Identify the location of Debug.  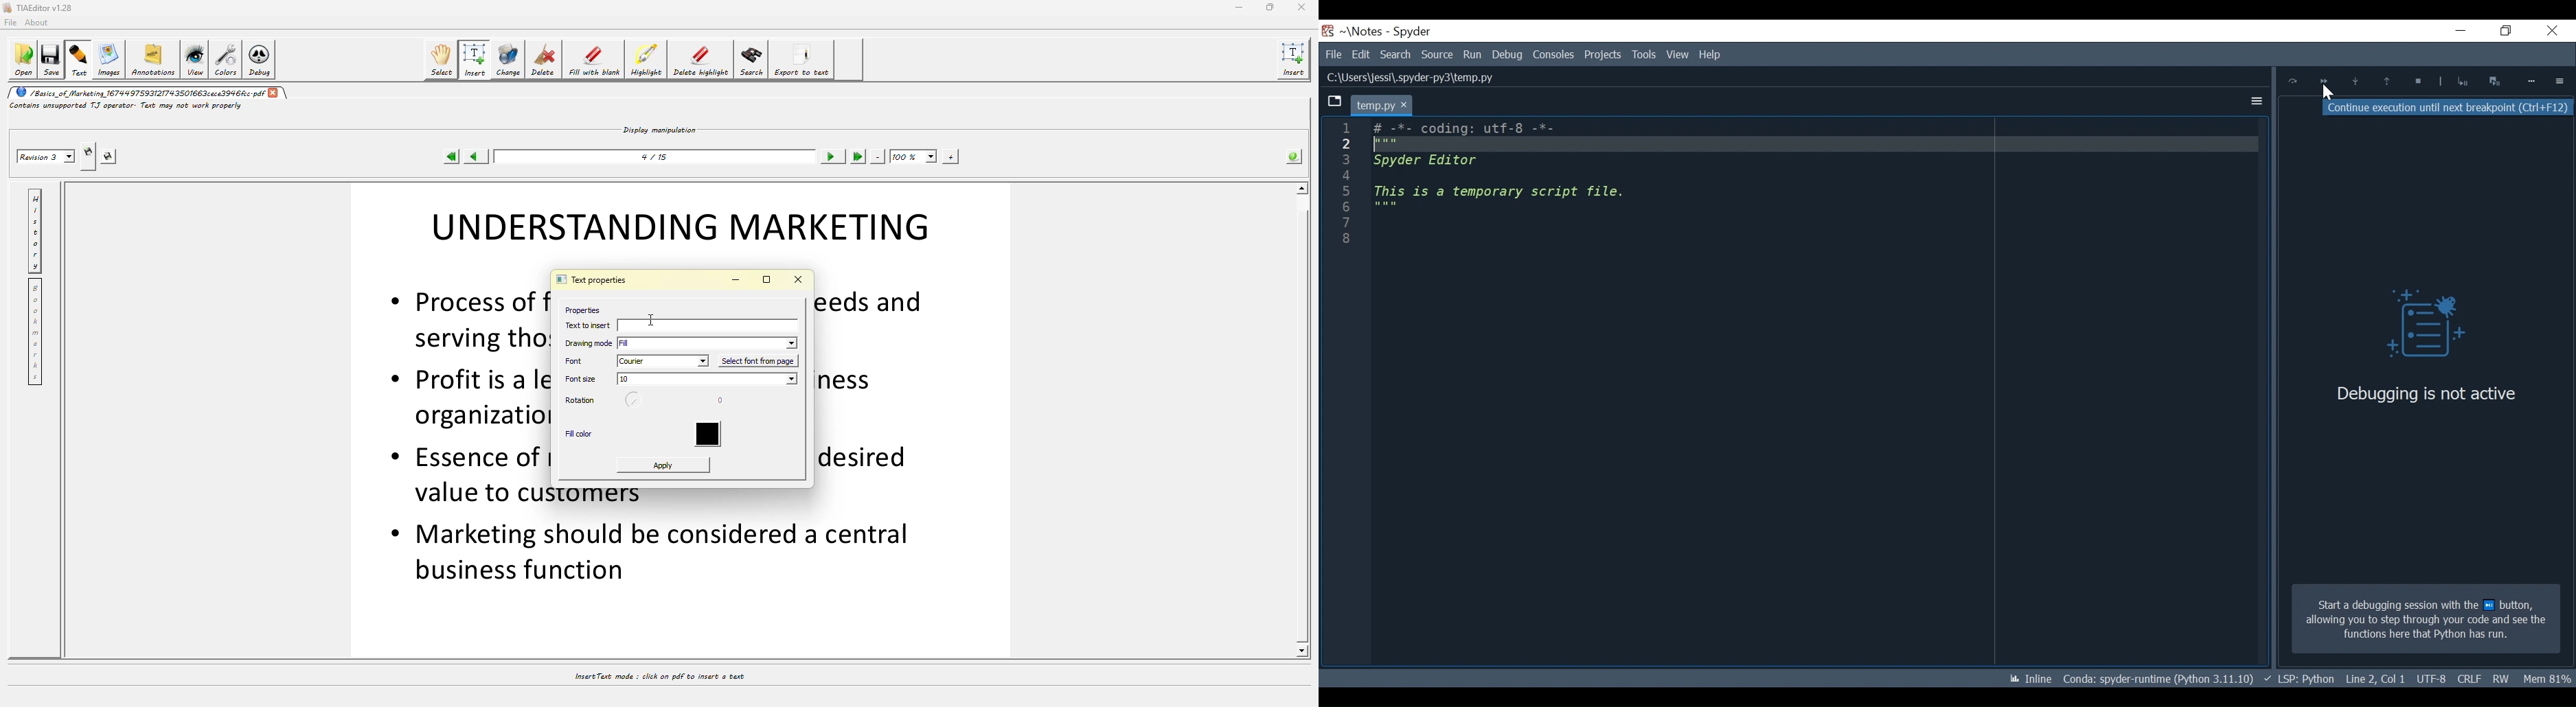
(1507, 54).